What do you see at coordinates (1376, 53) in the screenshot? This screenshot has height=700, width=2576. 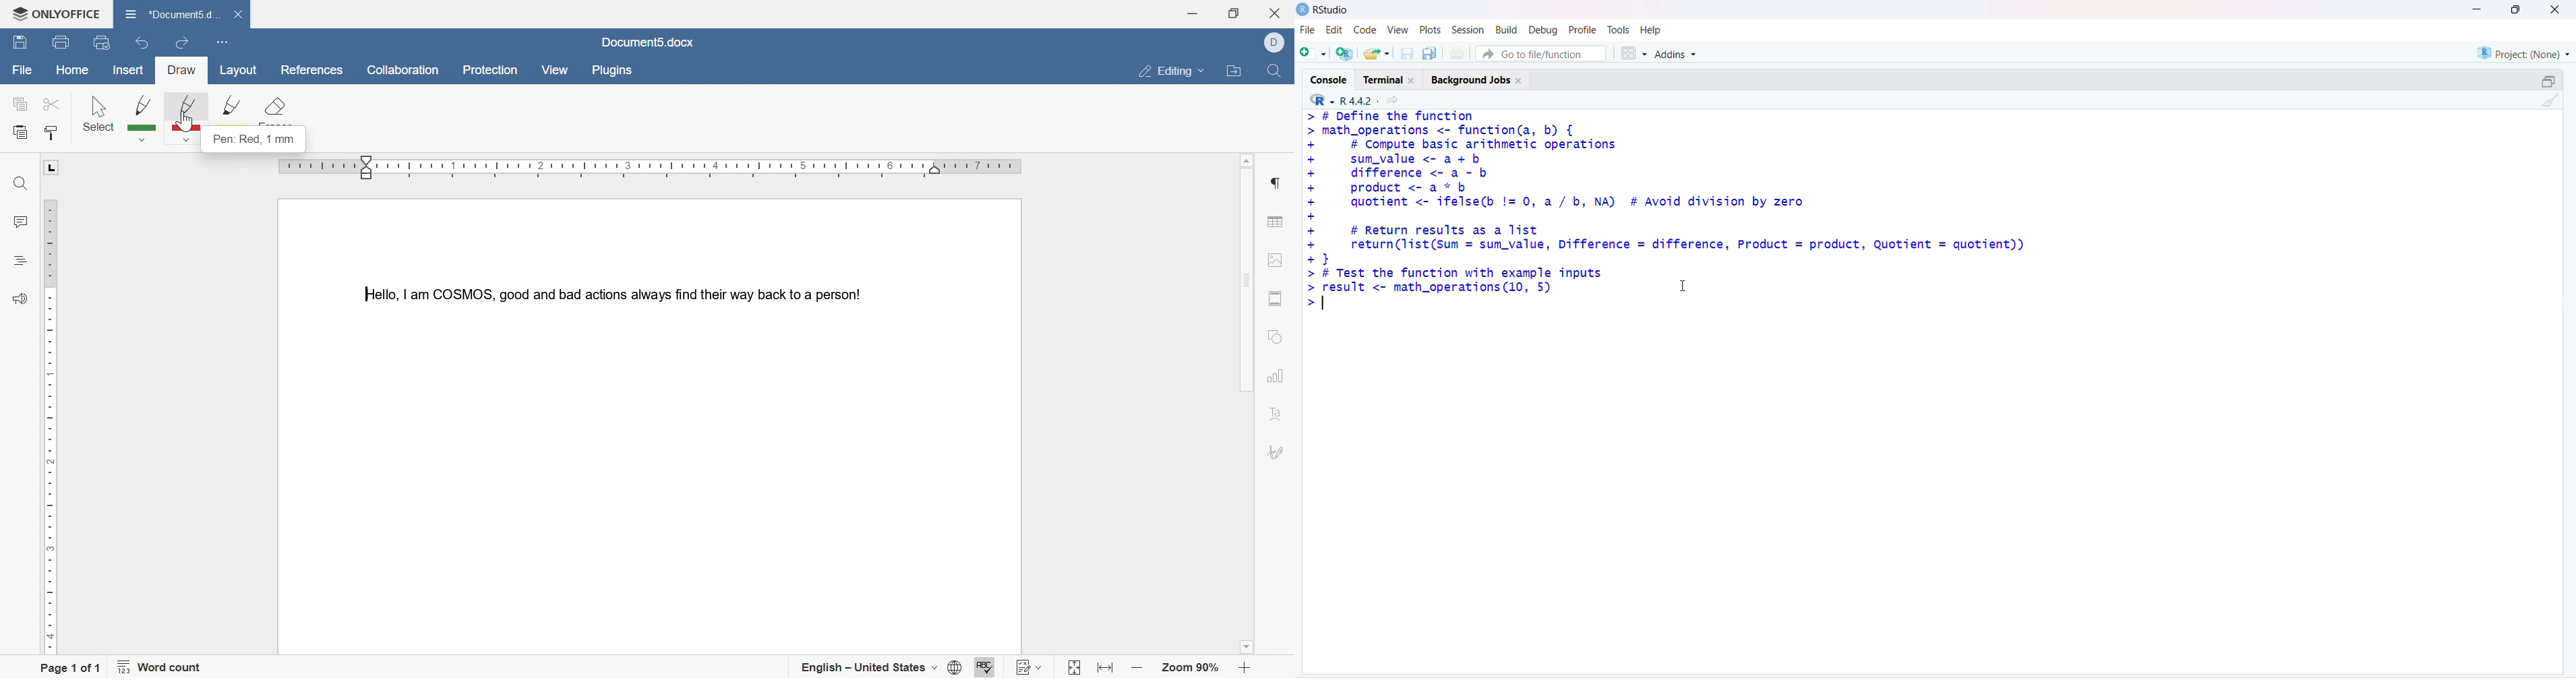 I see `Open an existing file (Ctrl + O)` at bounding box center [1376, 53].